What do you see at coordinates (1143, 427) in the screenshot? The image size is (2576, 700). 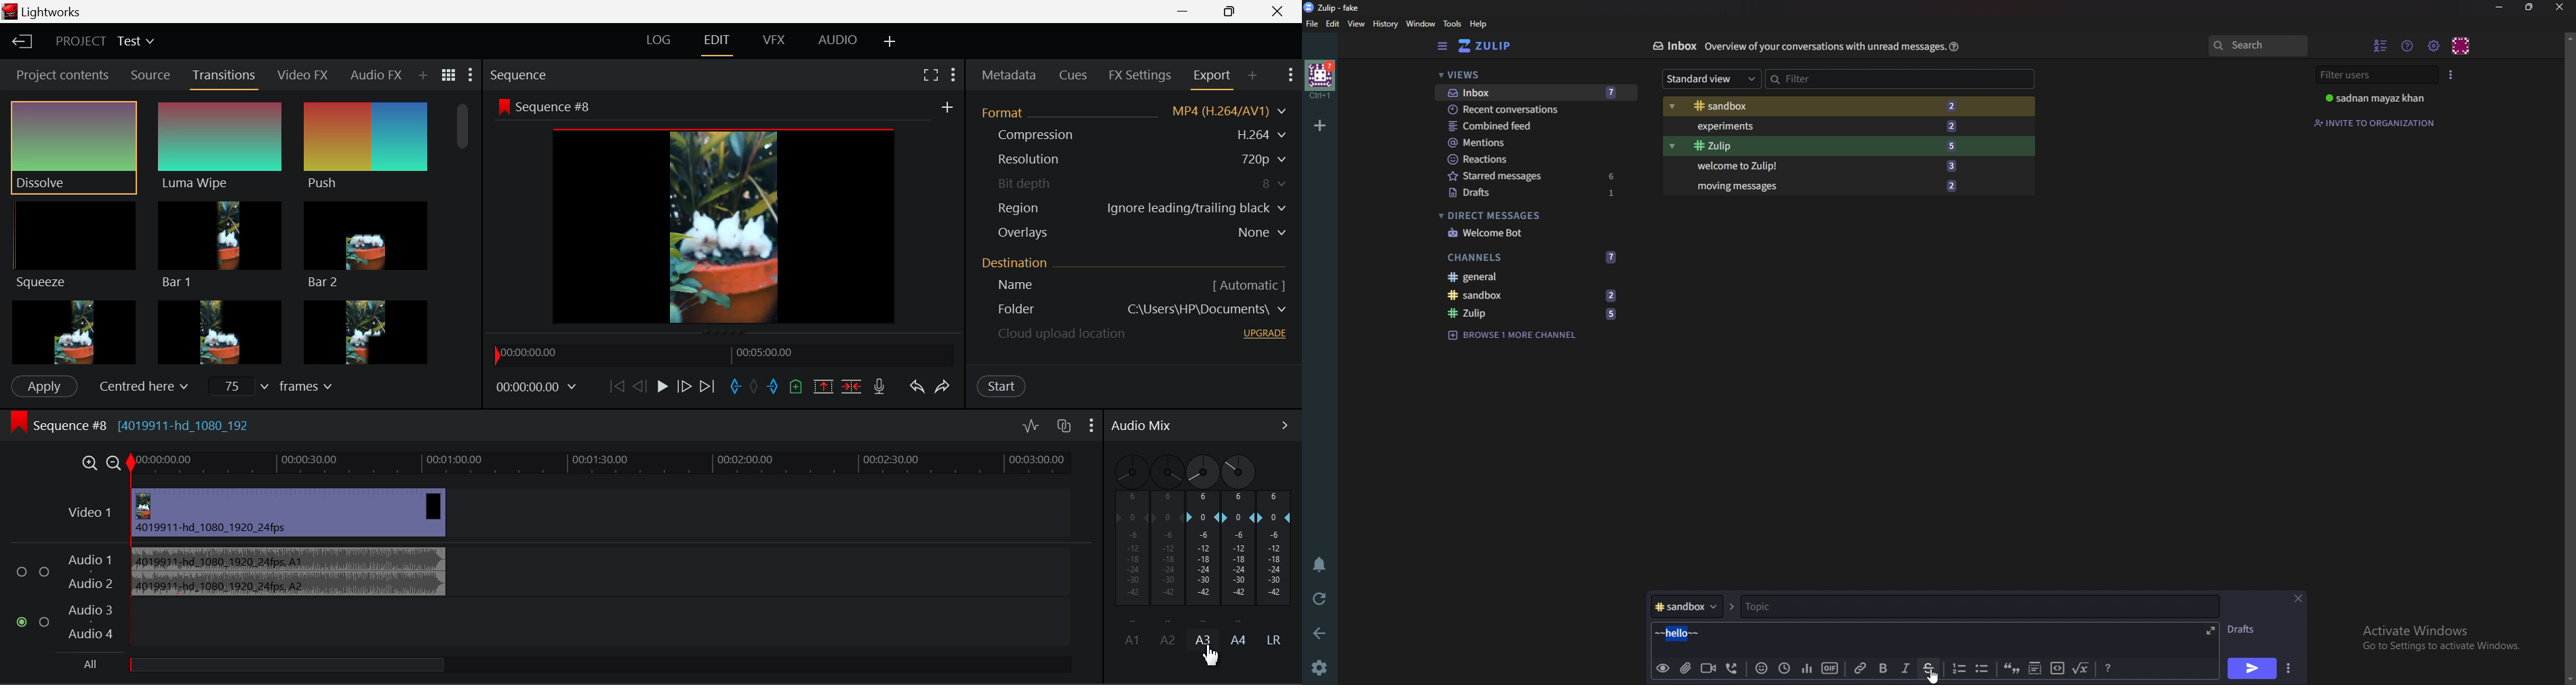 I see `Audio Mix` at bounding box center [1143, 427].